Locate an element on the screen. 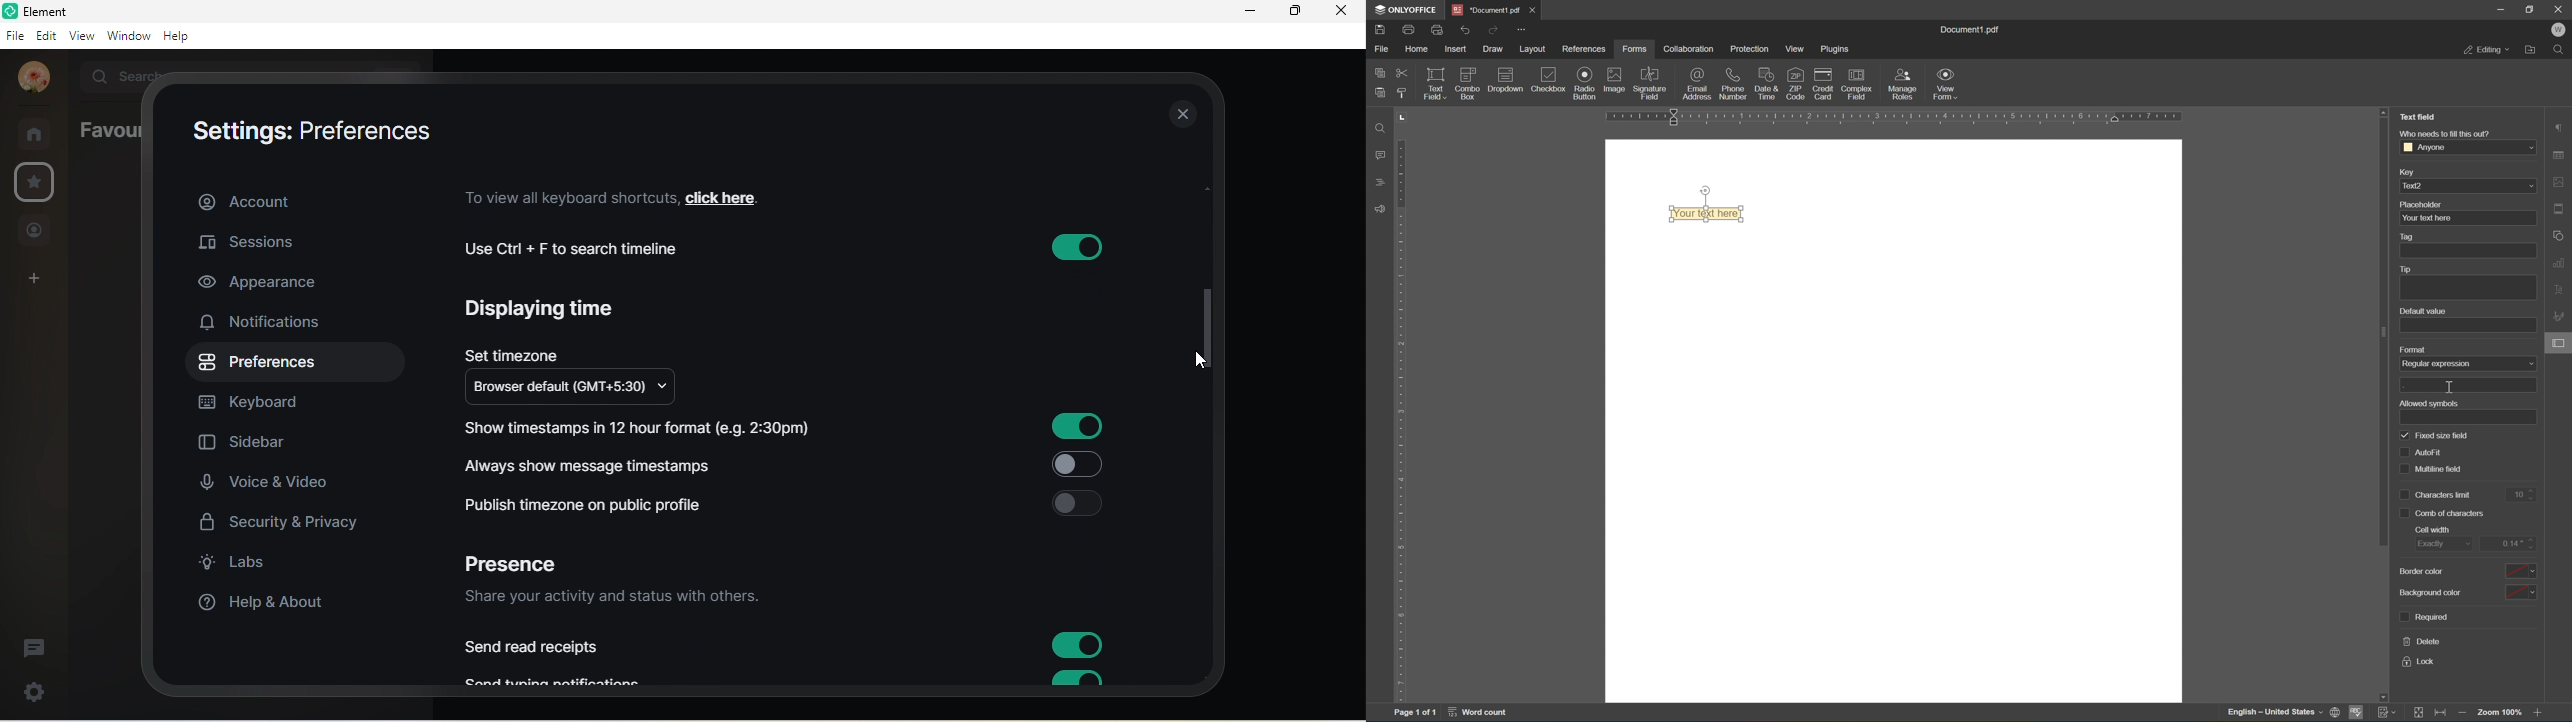 The image size is (2576, 728). account is located at coordinates (299, 199).